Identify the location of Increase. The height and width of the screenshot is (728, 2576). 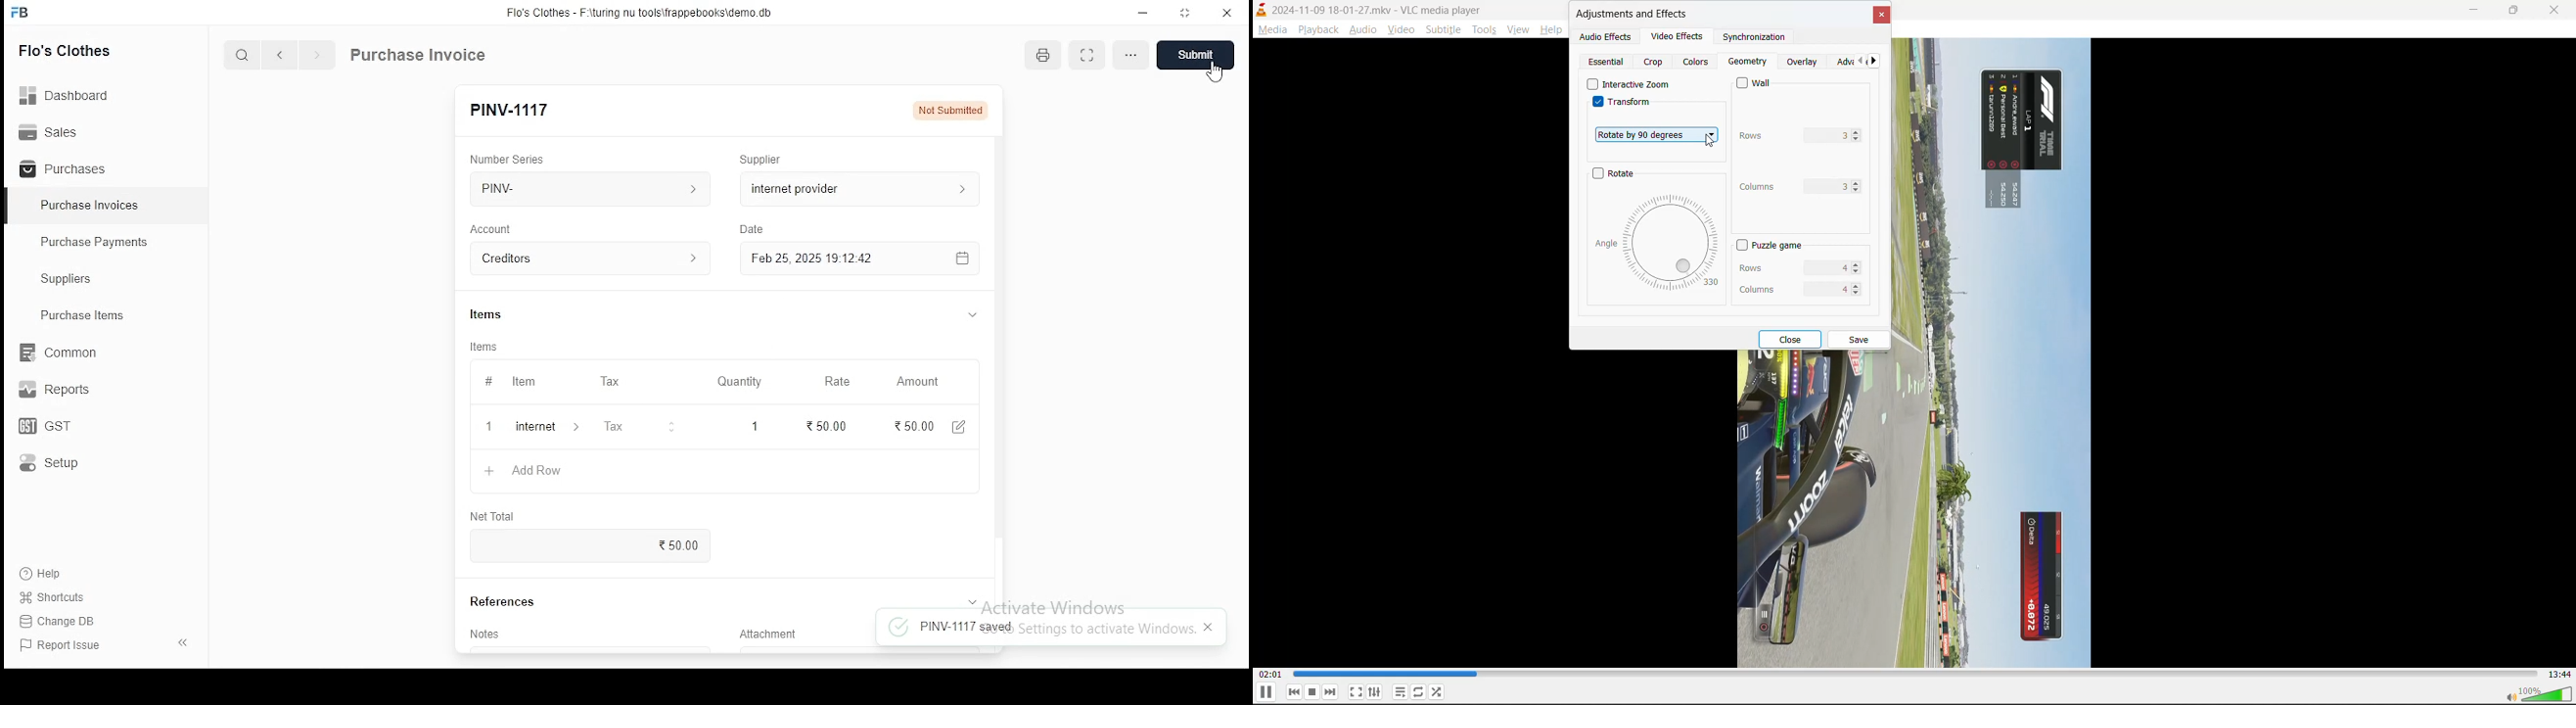
(1858, 132).